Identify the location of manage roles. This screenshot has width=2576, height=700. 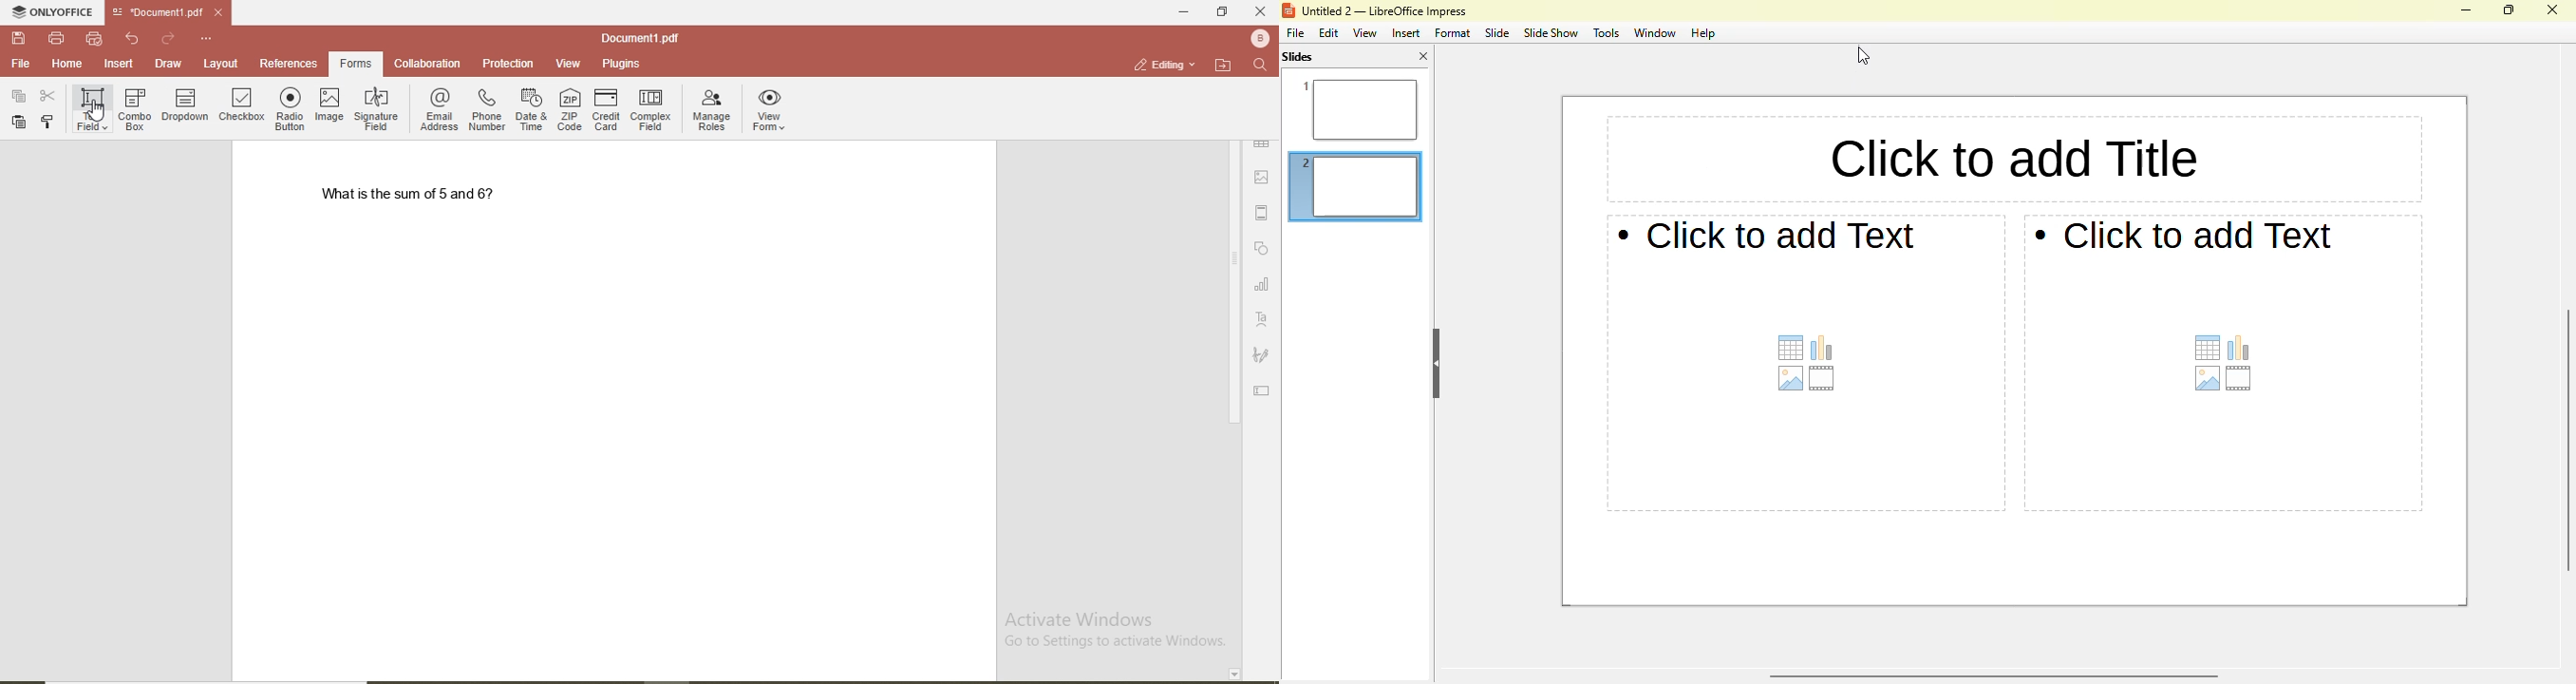
(709, 111).